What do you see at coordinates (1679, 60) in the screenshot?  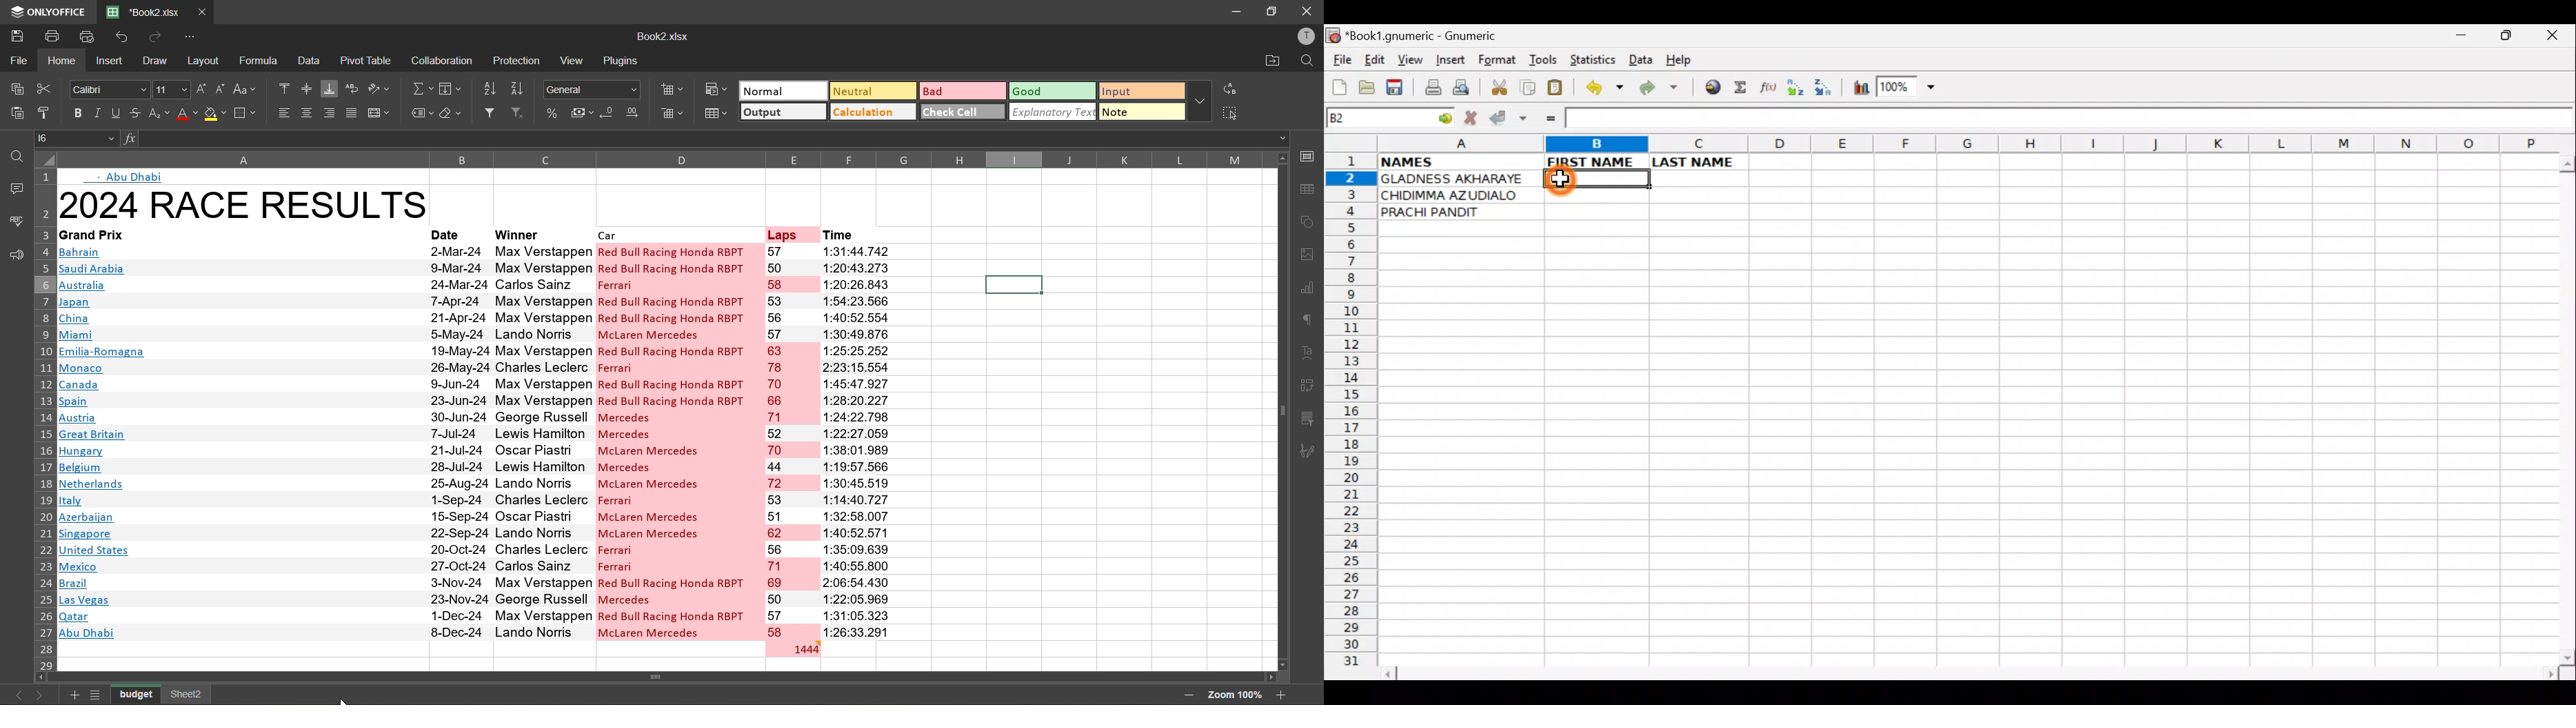 I see `Help` at bounding box center [1679, 60].